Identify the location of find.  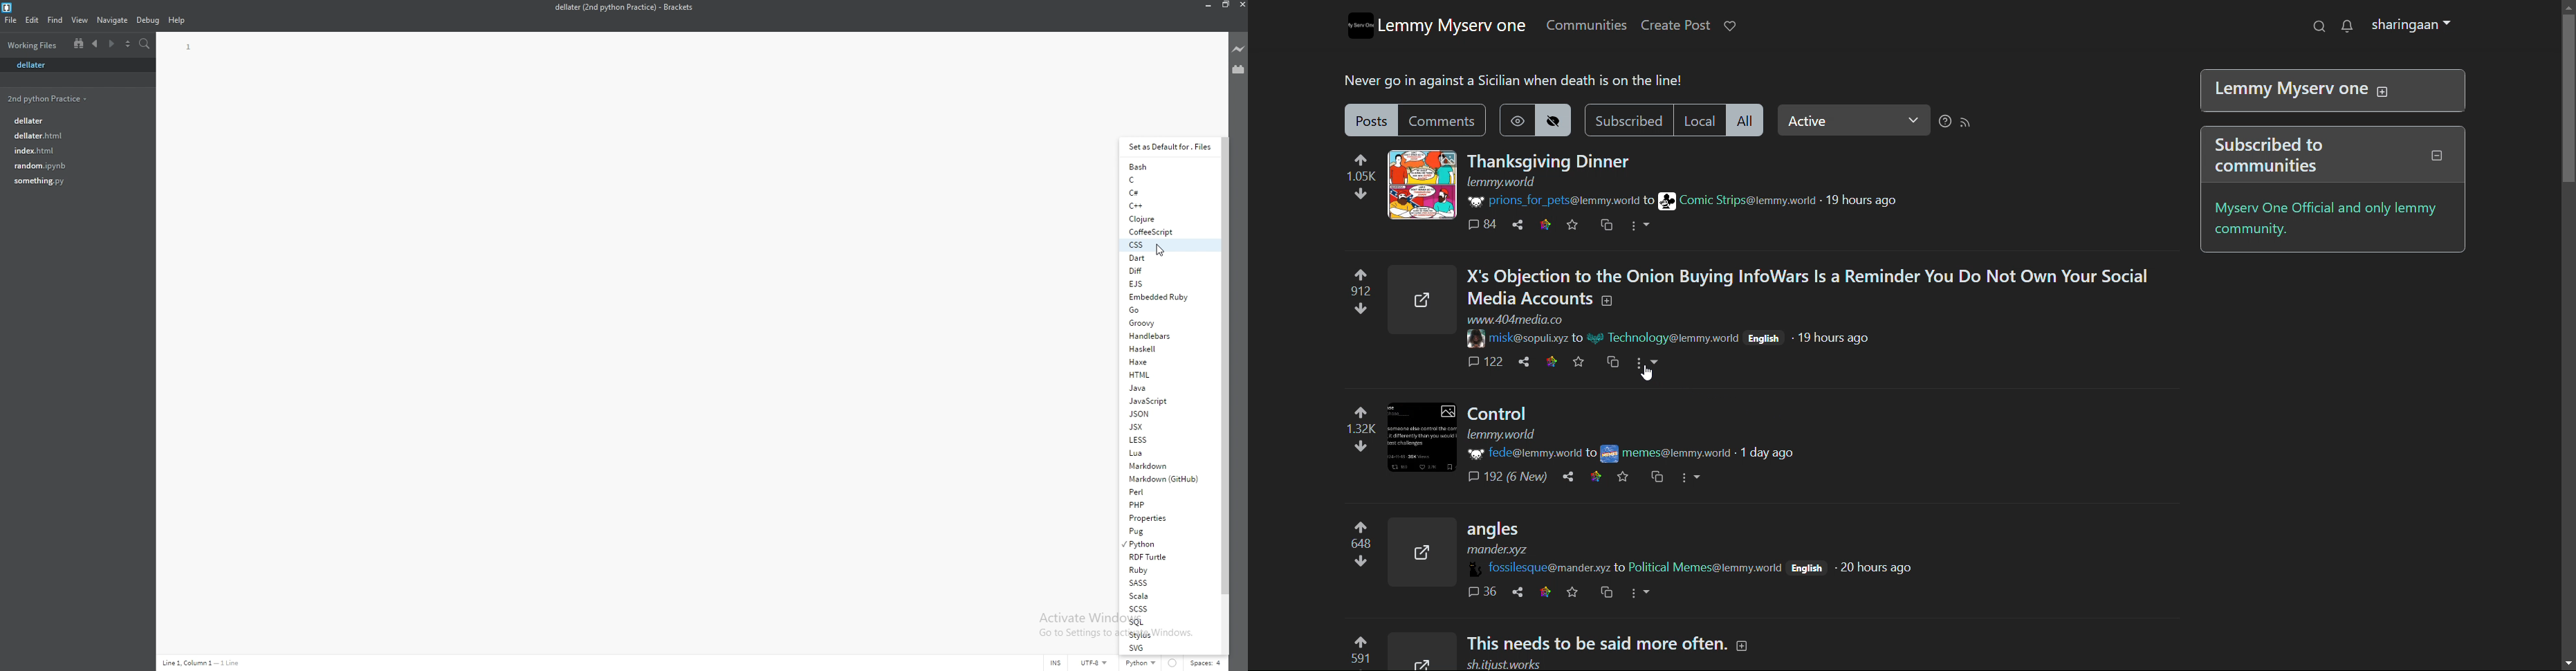
(56, 20).